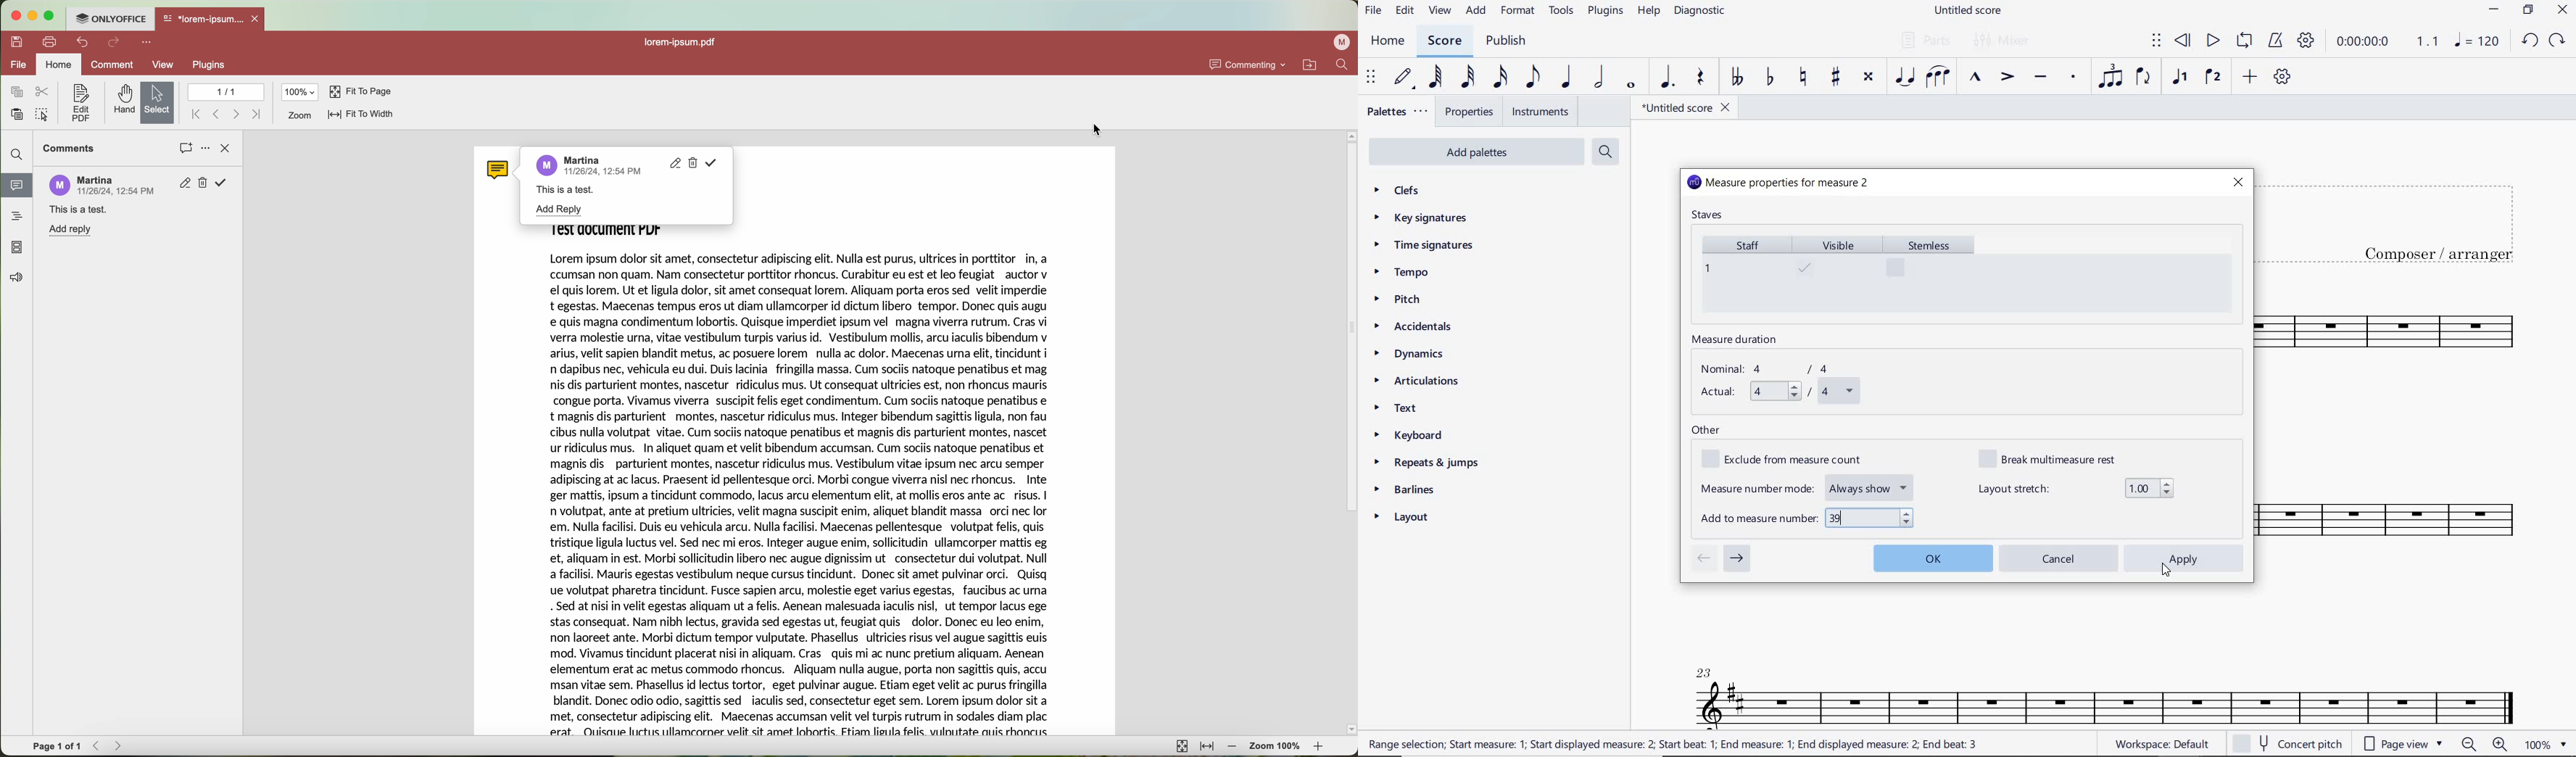 The width and height of the screenshot is (2576, 784). Describe the element at coordinates (1868, 77) in the screenshot. I see `TOGGLE DOUBLE-SHARP` at that location.